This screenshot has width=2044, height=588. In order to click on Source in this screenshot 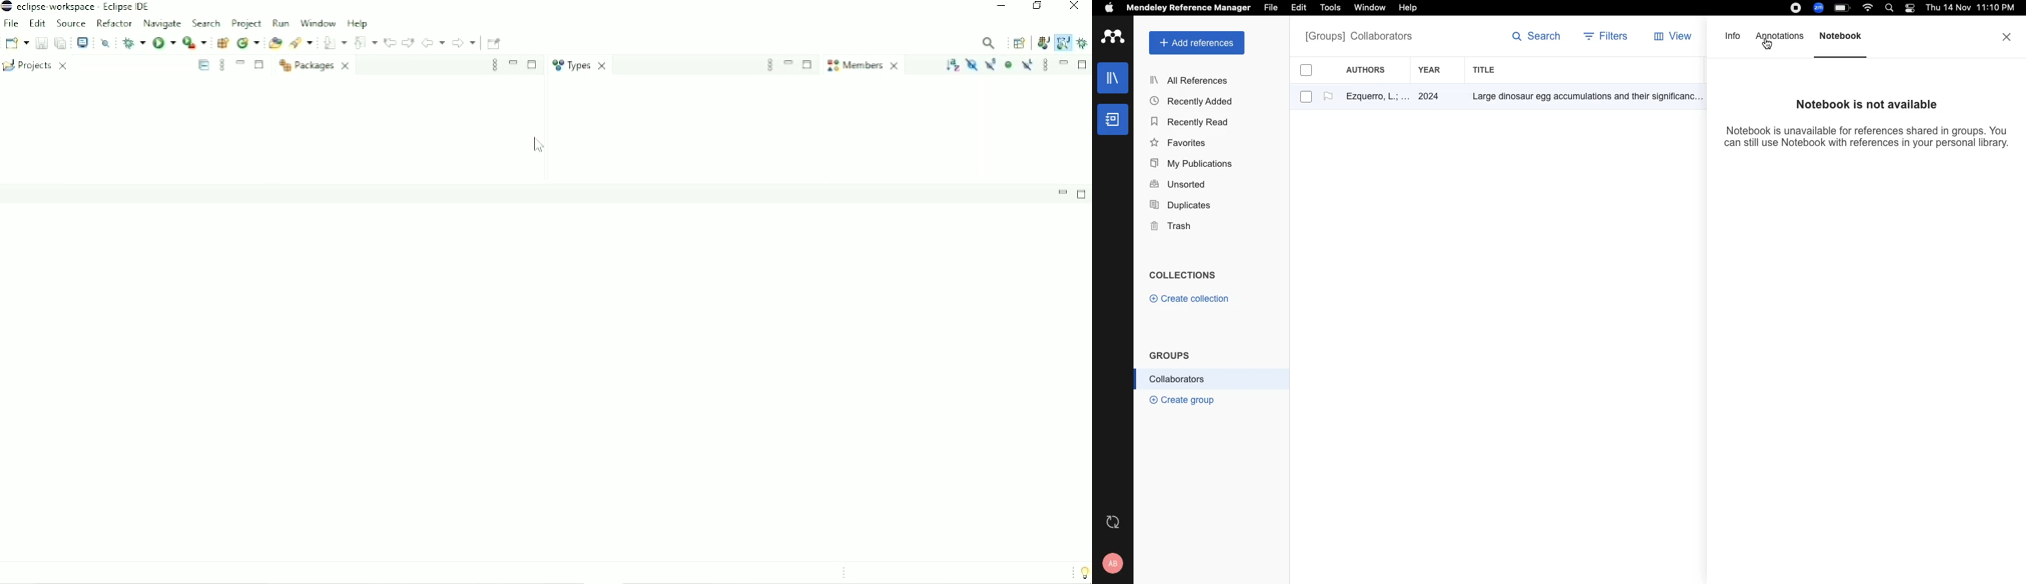, I will do `click(72, 23)`.